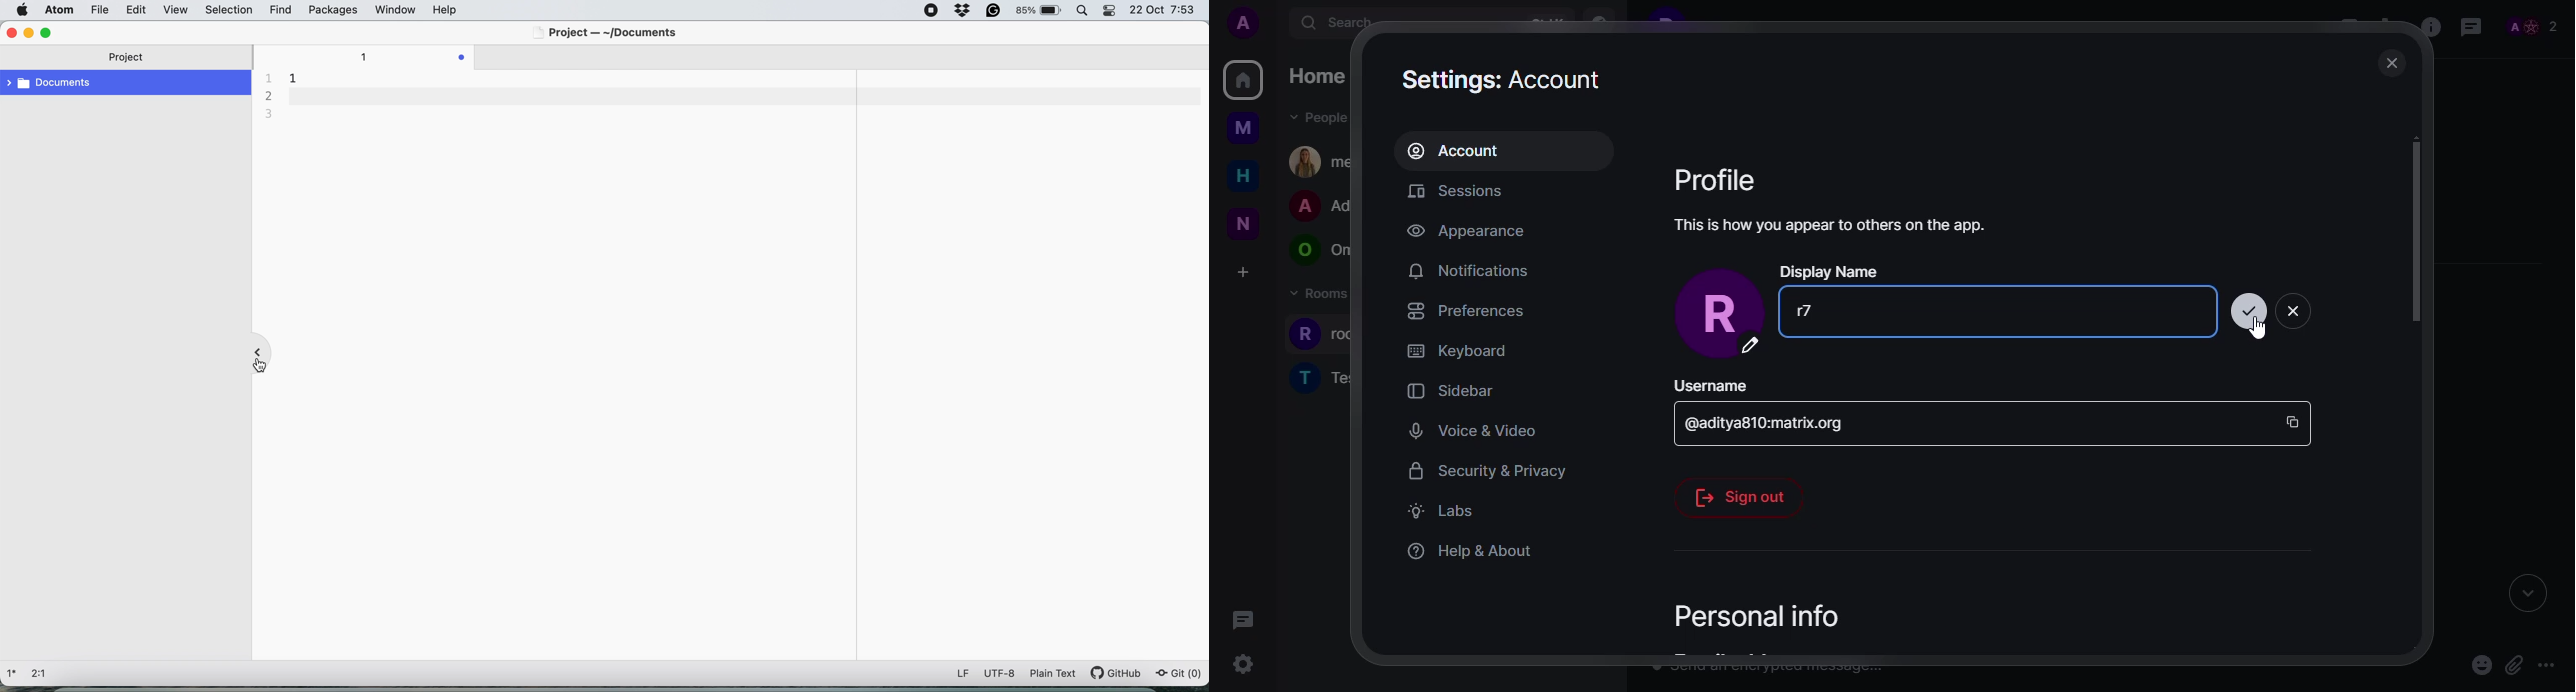 This screenshot has width=2576, height=700. I want to click on home, so click(1241, 176).